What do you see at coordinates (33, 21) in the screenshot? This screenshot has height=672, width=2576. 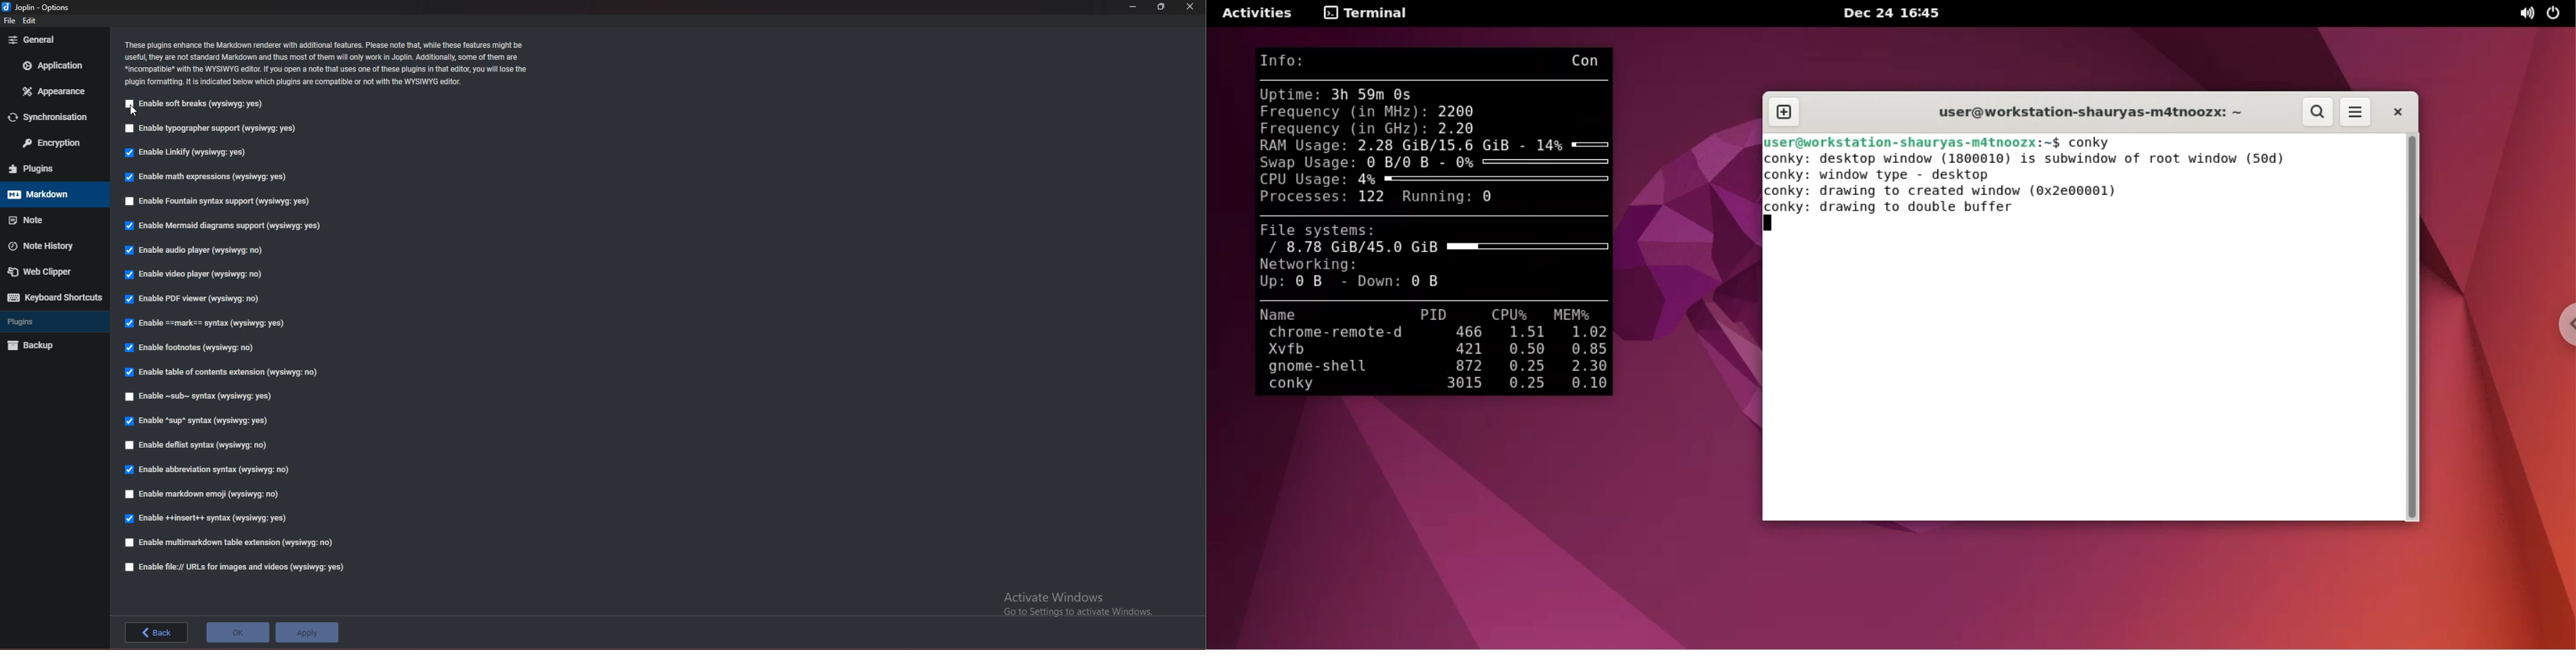 I see `edit` at bounding box center [33, 21].